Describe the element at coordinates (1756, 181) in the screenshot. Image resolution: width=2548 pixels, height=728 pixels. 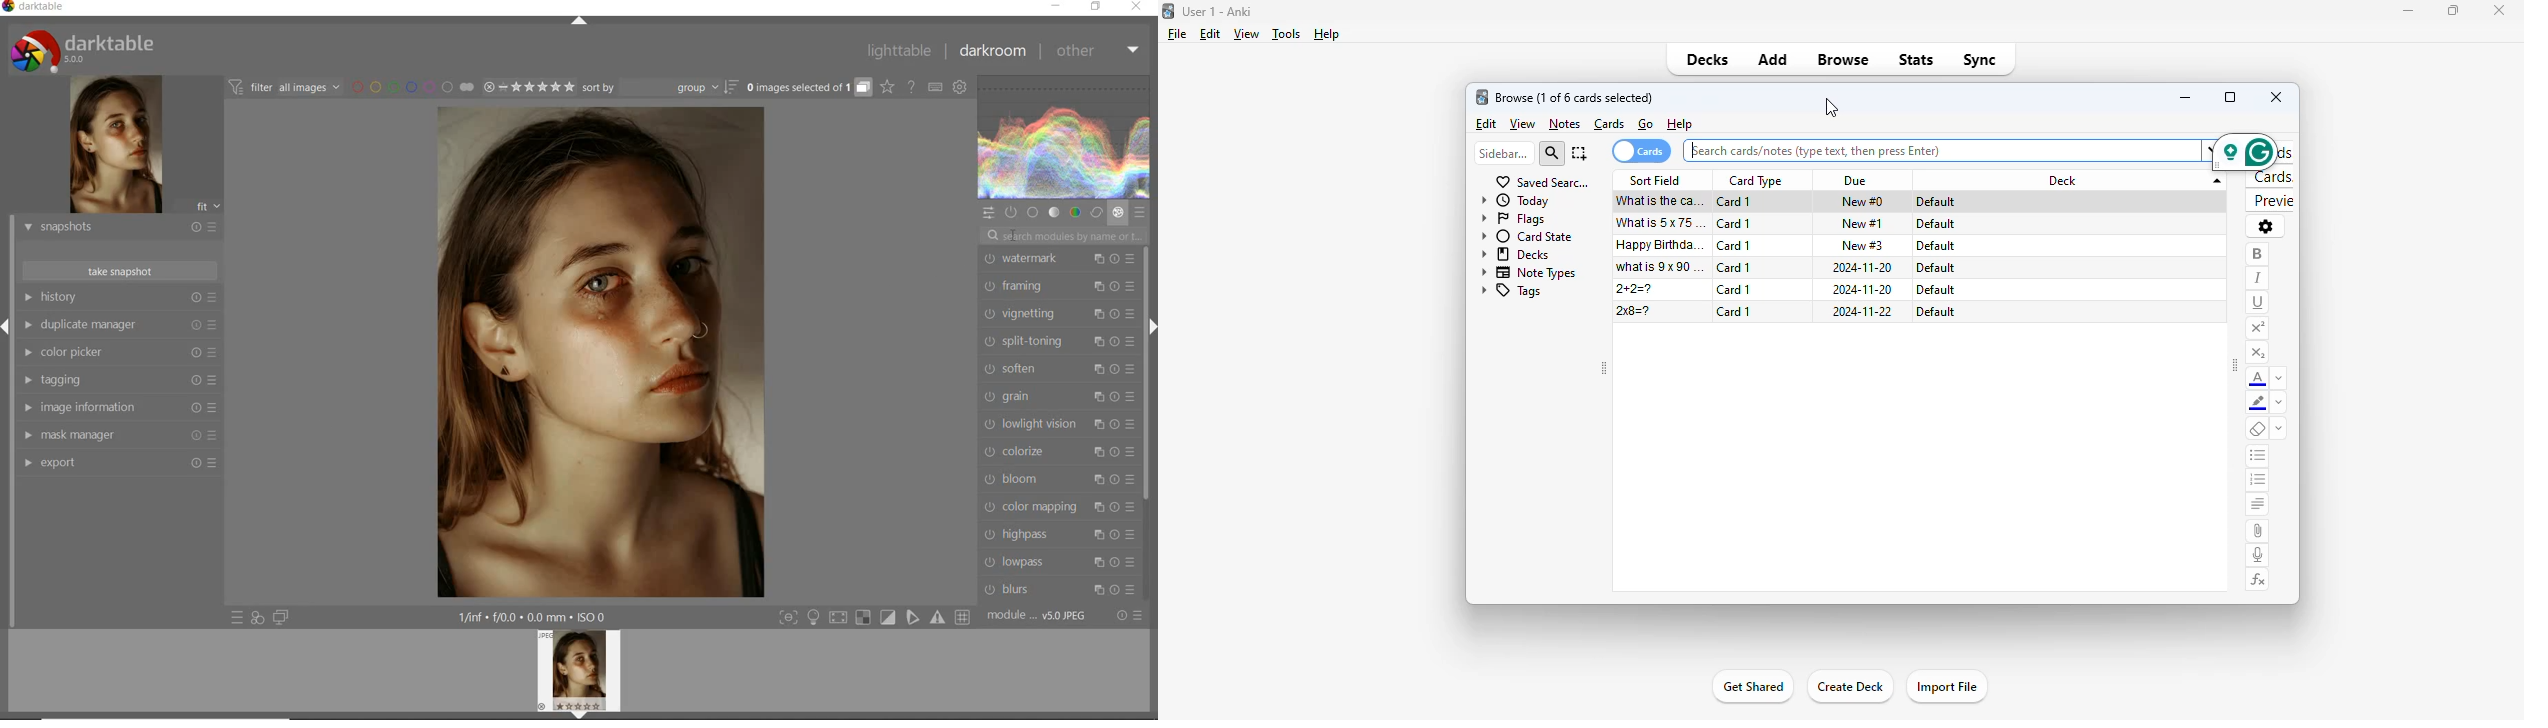
I see `card type` at that location.